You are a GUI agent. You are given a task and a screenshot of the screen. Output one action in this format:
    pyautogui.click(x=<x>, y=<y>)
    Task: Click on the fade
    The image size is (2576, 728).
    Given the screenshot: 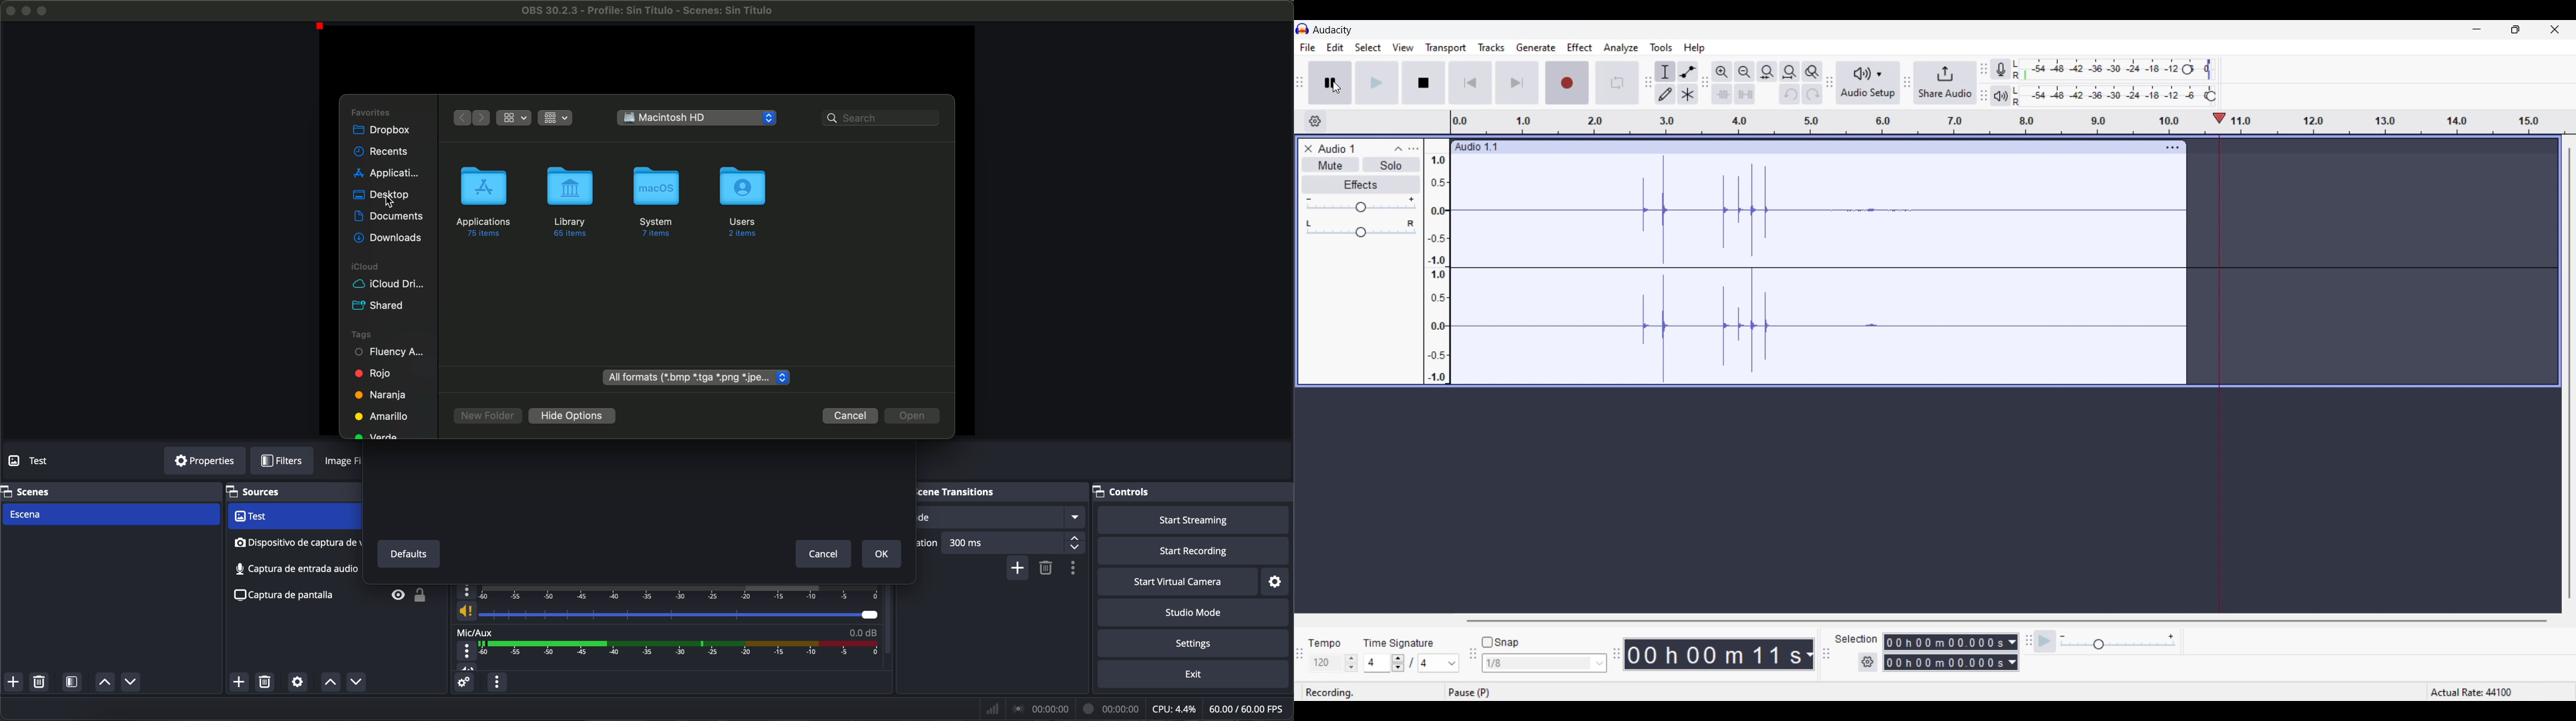 What is the action you would take?
    pyautogui.click(x=1002, y=517)
    